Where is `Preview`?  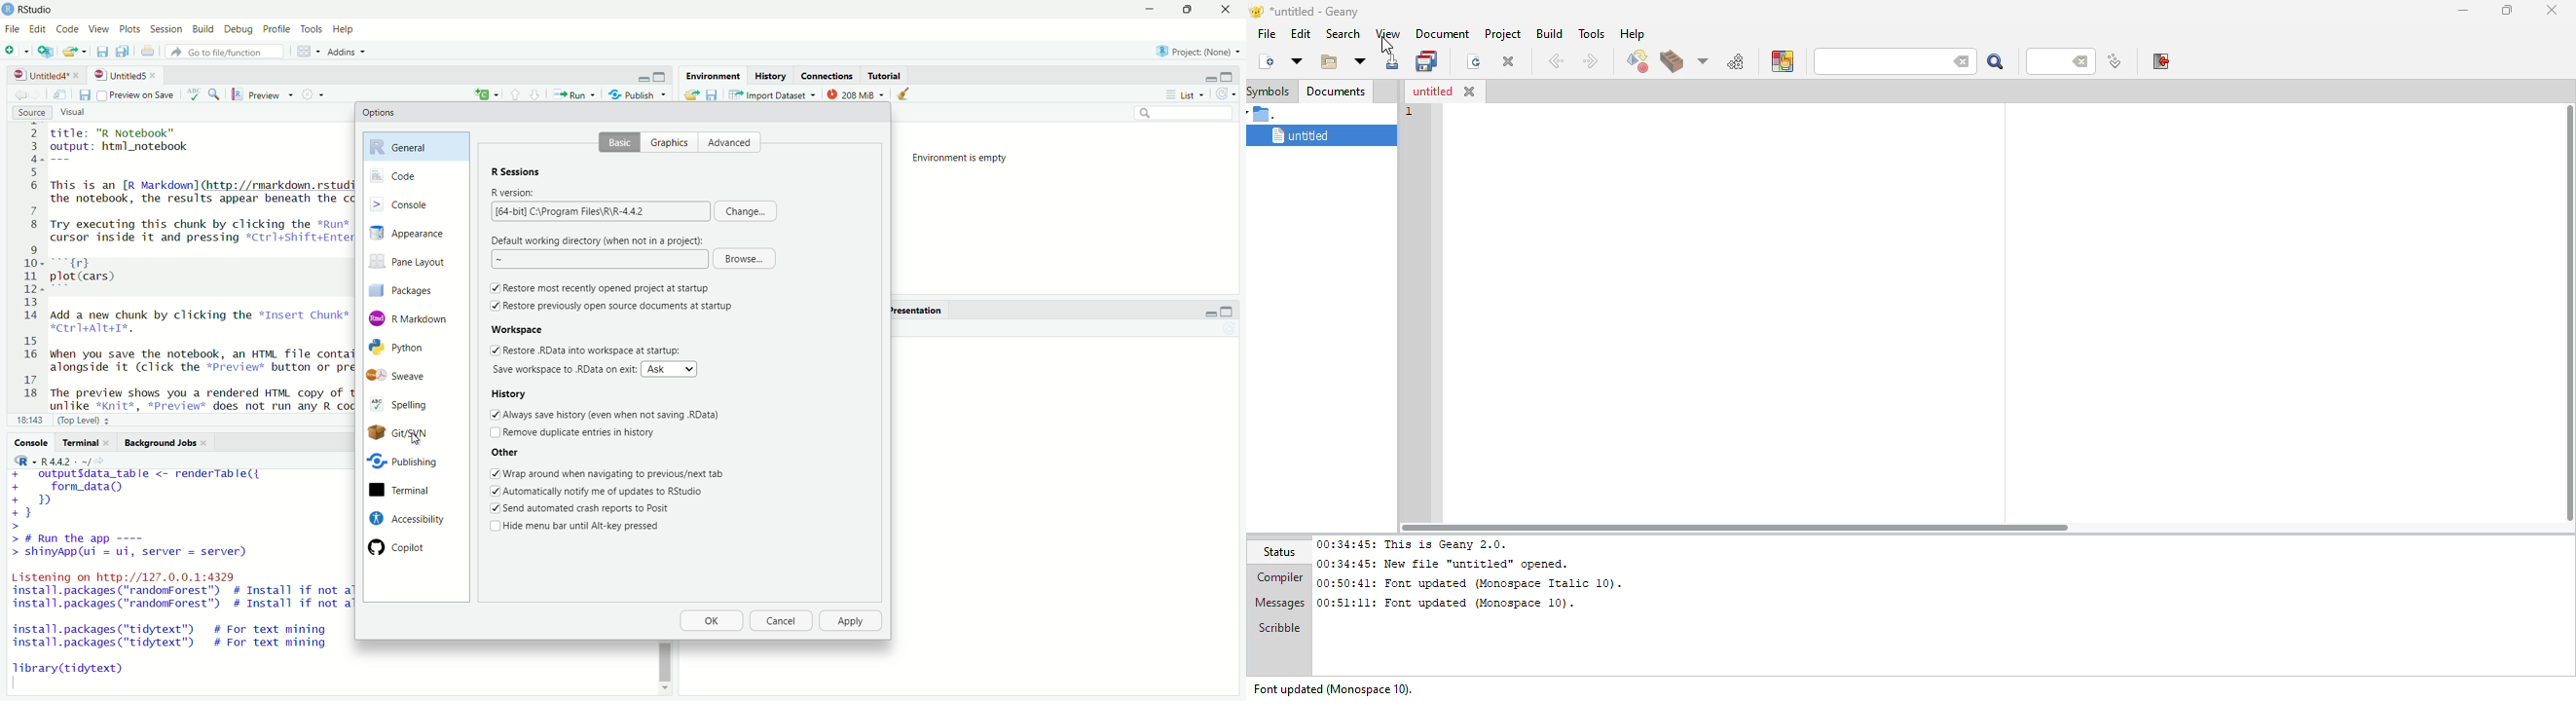
Preview is located at coordinates (263, 95).